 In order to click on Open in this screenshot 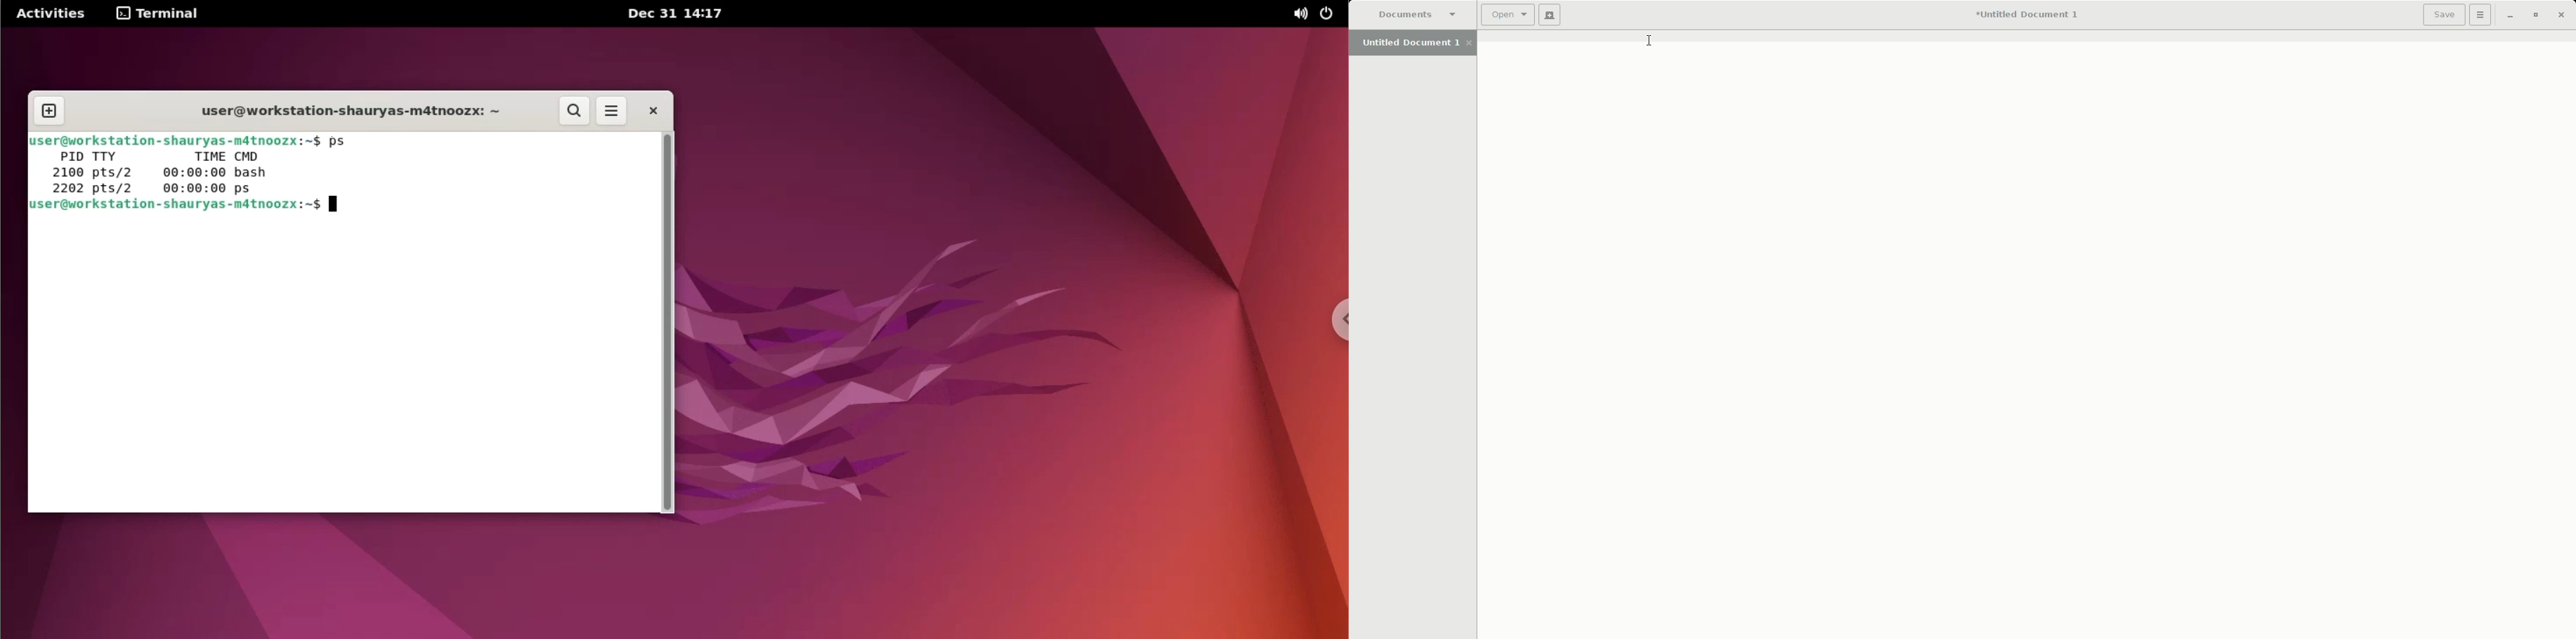, I will do `click(1506, 14)`.